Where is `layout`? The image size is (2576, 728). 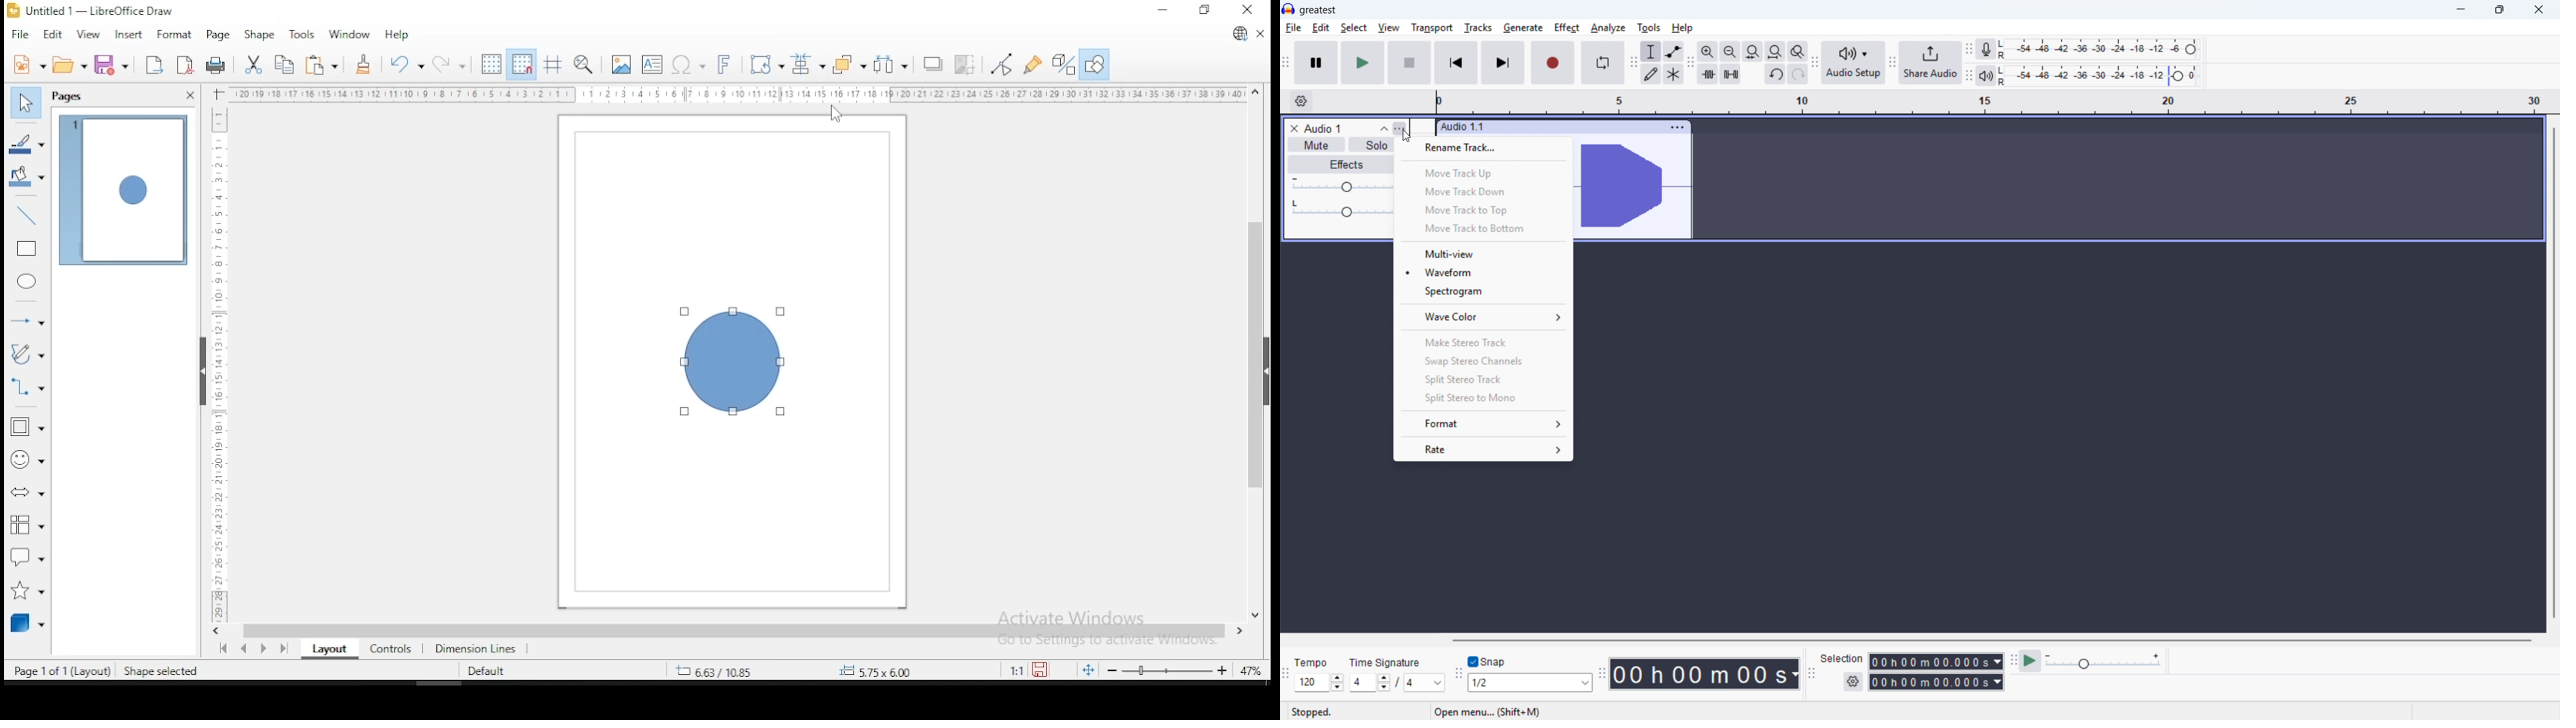
layout is located at coordinates (326, 649).